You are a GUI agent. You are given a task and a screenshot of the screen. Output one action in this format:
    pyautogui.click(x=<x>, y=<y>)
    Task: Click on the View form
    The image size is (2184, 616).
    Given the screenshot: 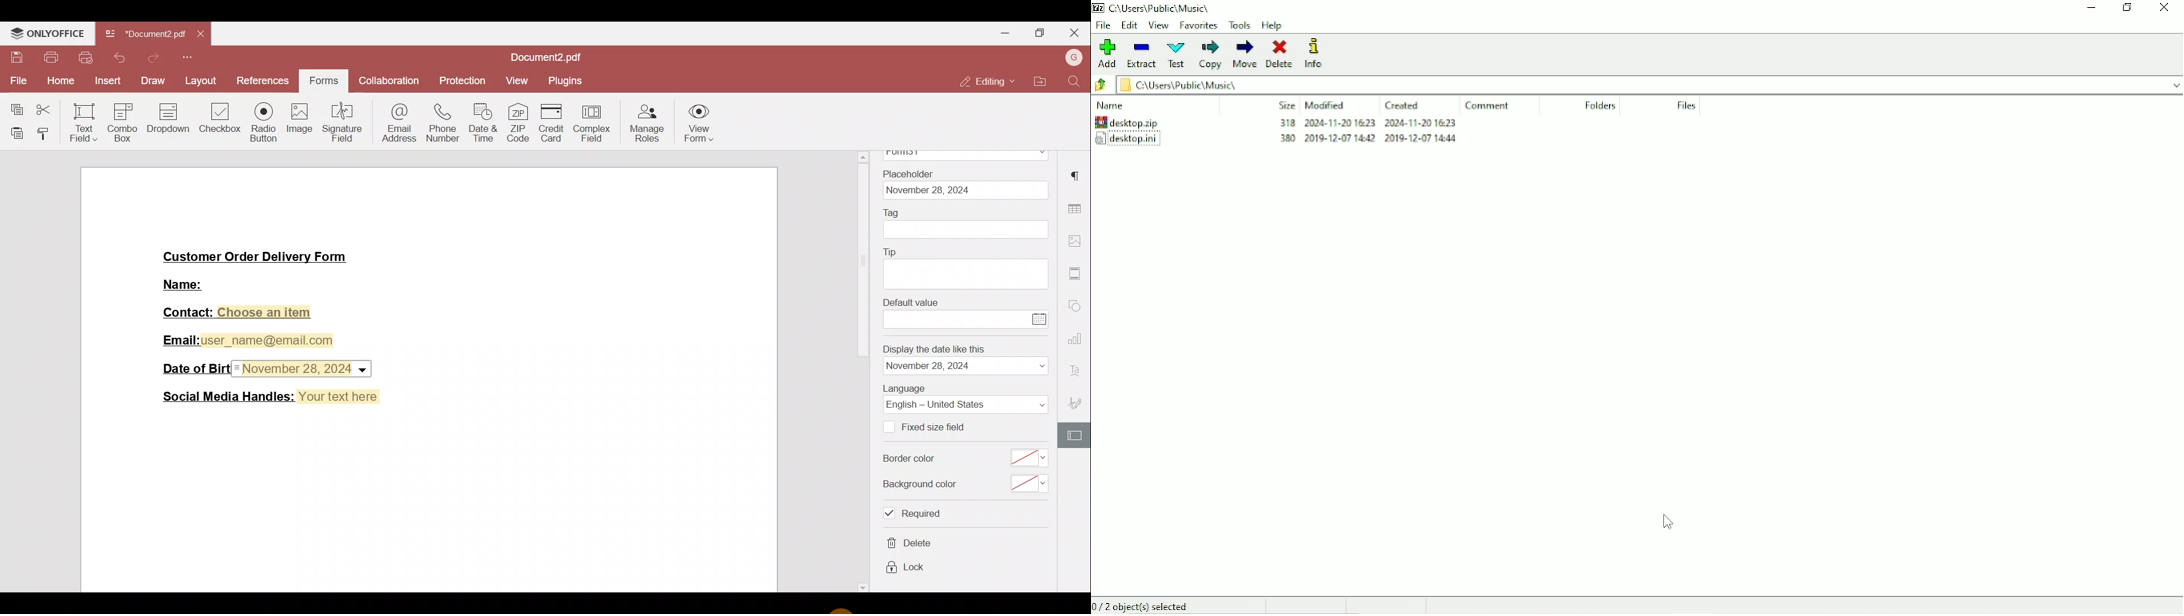 What is the action you would take?
    pyautogui.click(x=697, y=126)
    